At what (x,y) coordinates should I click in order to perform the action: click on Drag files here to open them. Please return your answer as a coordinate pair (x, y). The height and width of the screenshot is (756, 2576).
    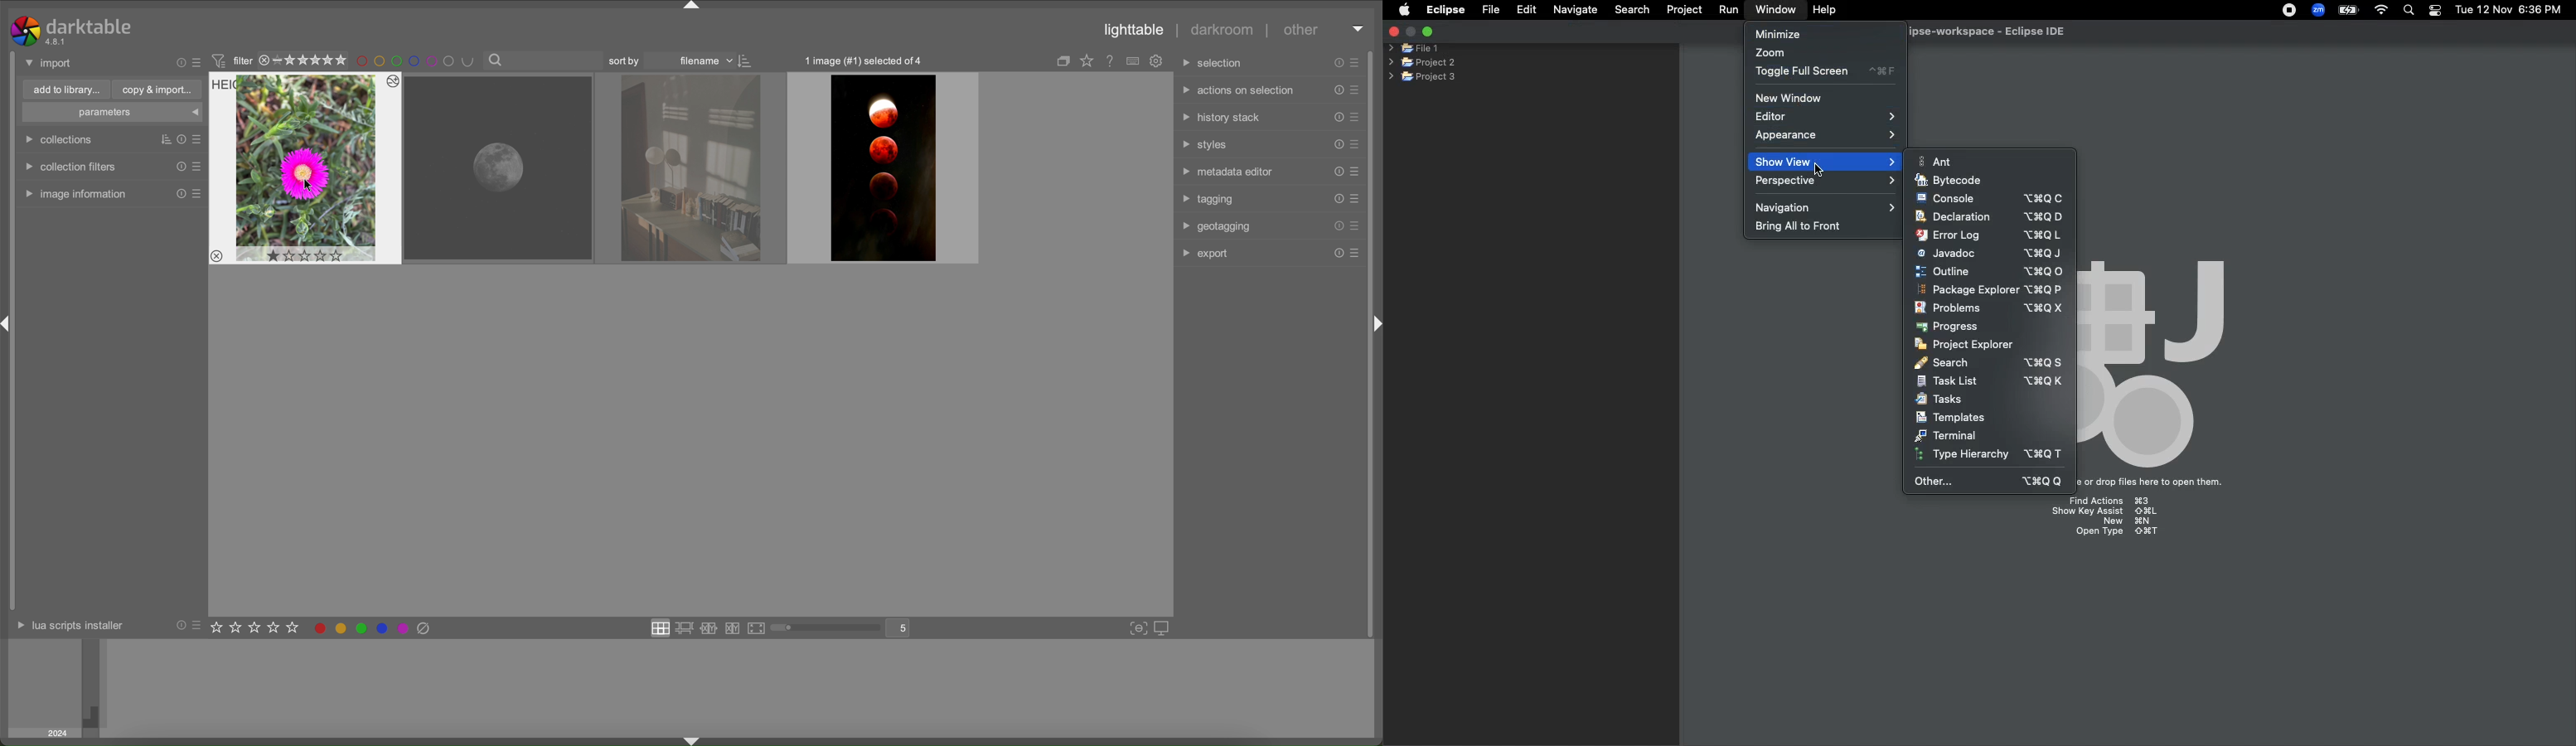
    Looking at the image, I should click on (2157, 482).